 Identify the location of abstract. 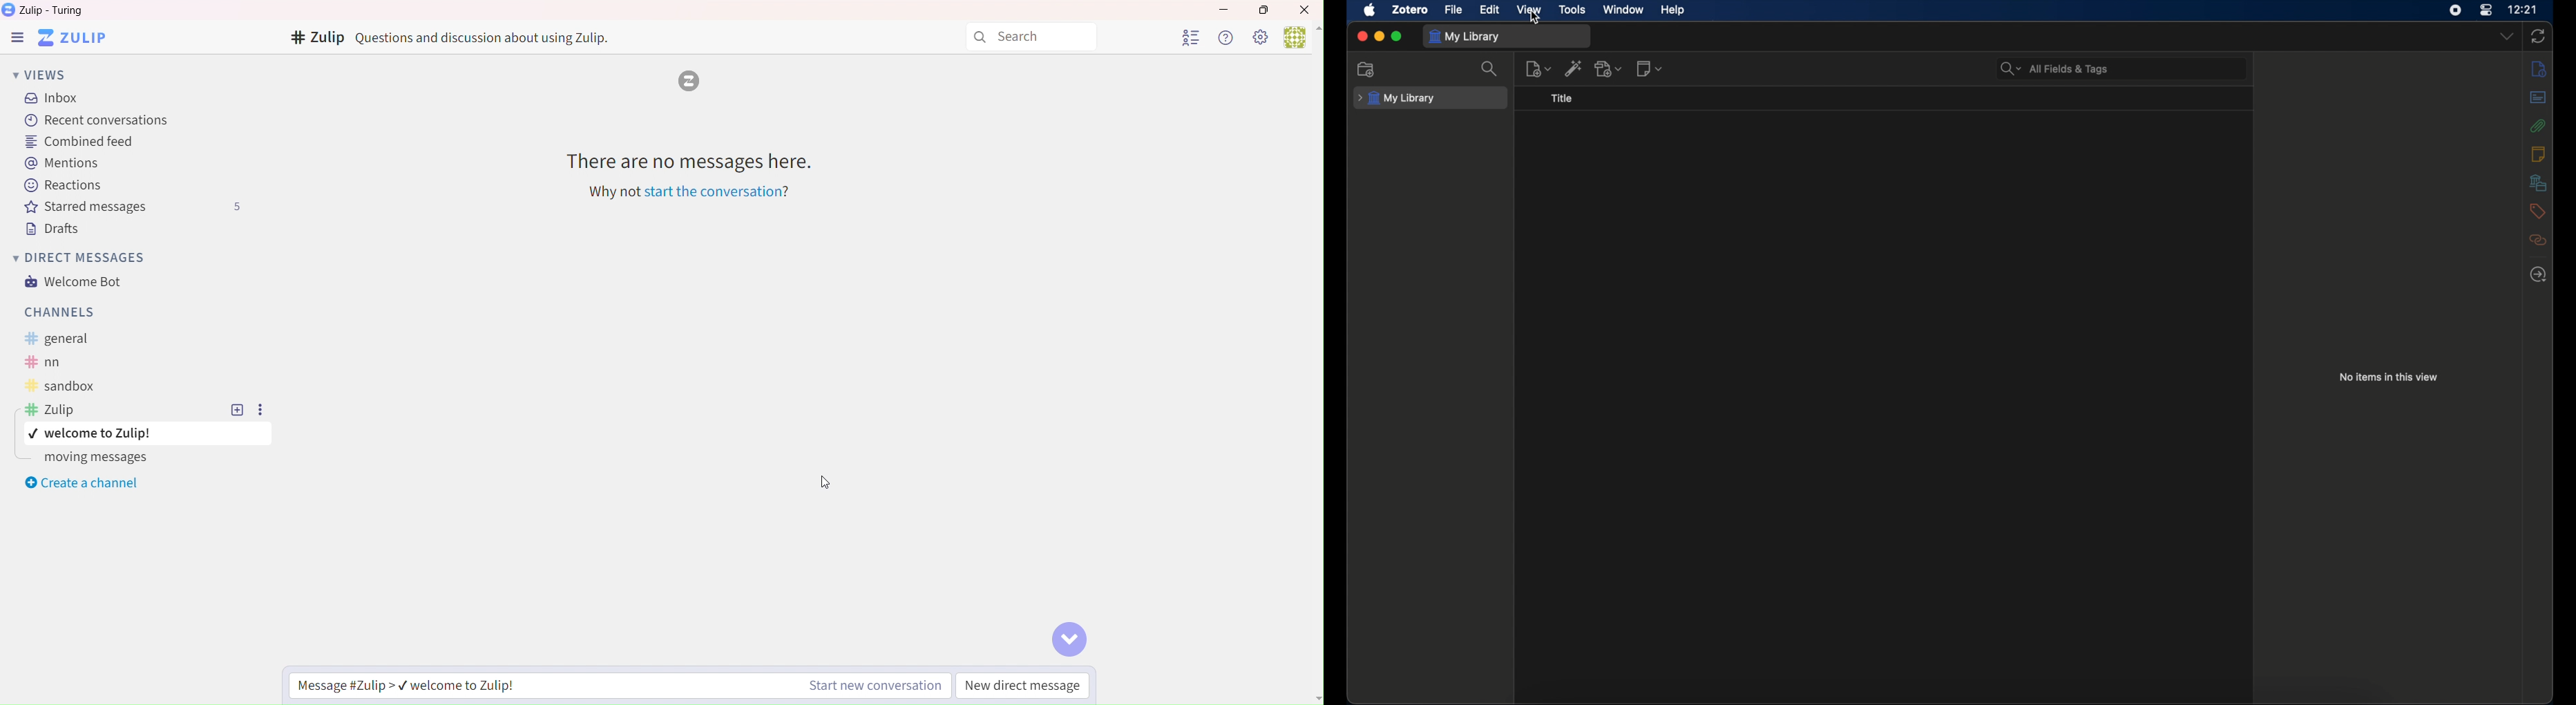
(2538, 97).